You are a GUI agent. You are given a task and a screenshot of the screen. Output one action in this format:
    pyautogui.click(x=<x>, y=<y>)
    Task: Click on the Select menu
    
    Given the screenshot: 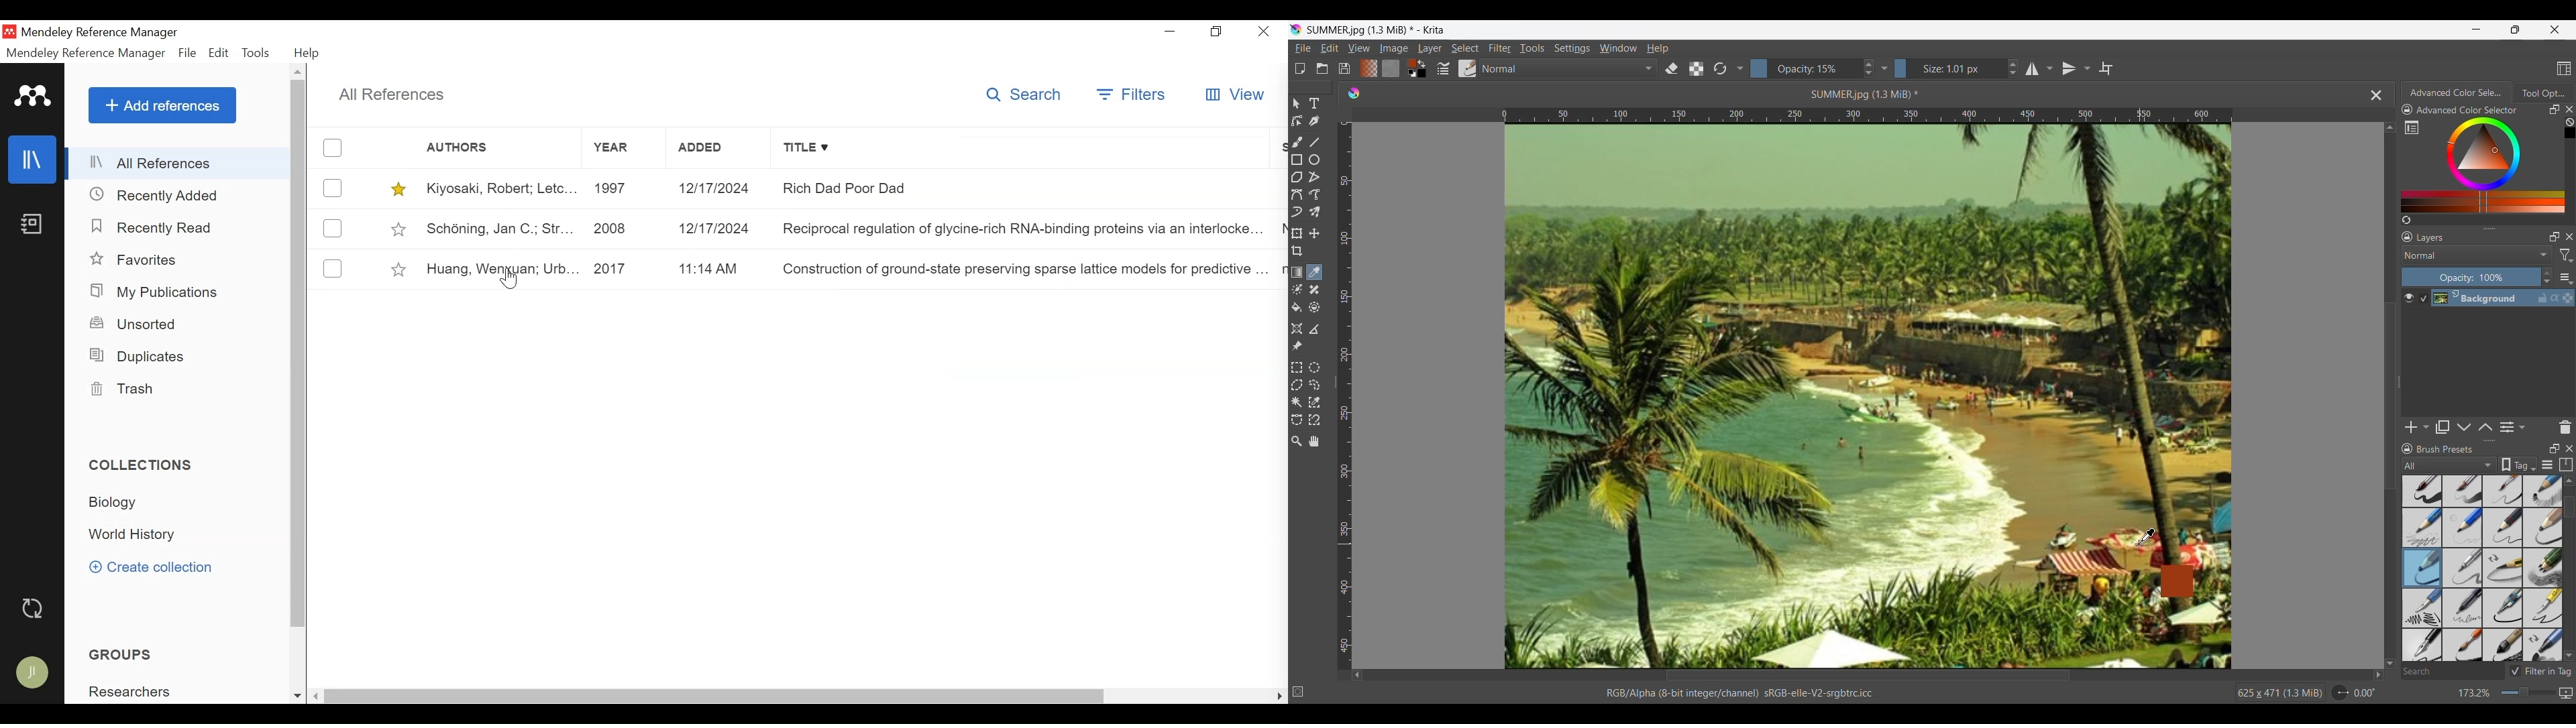 What is the action you would take?
    pyautogui.click(x=1465, y=48)
    